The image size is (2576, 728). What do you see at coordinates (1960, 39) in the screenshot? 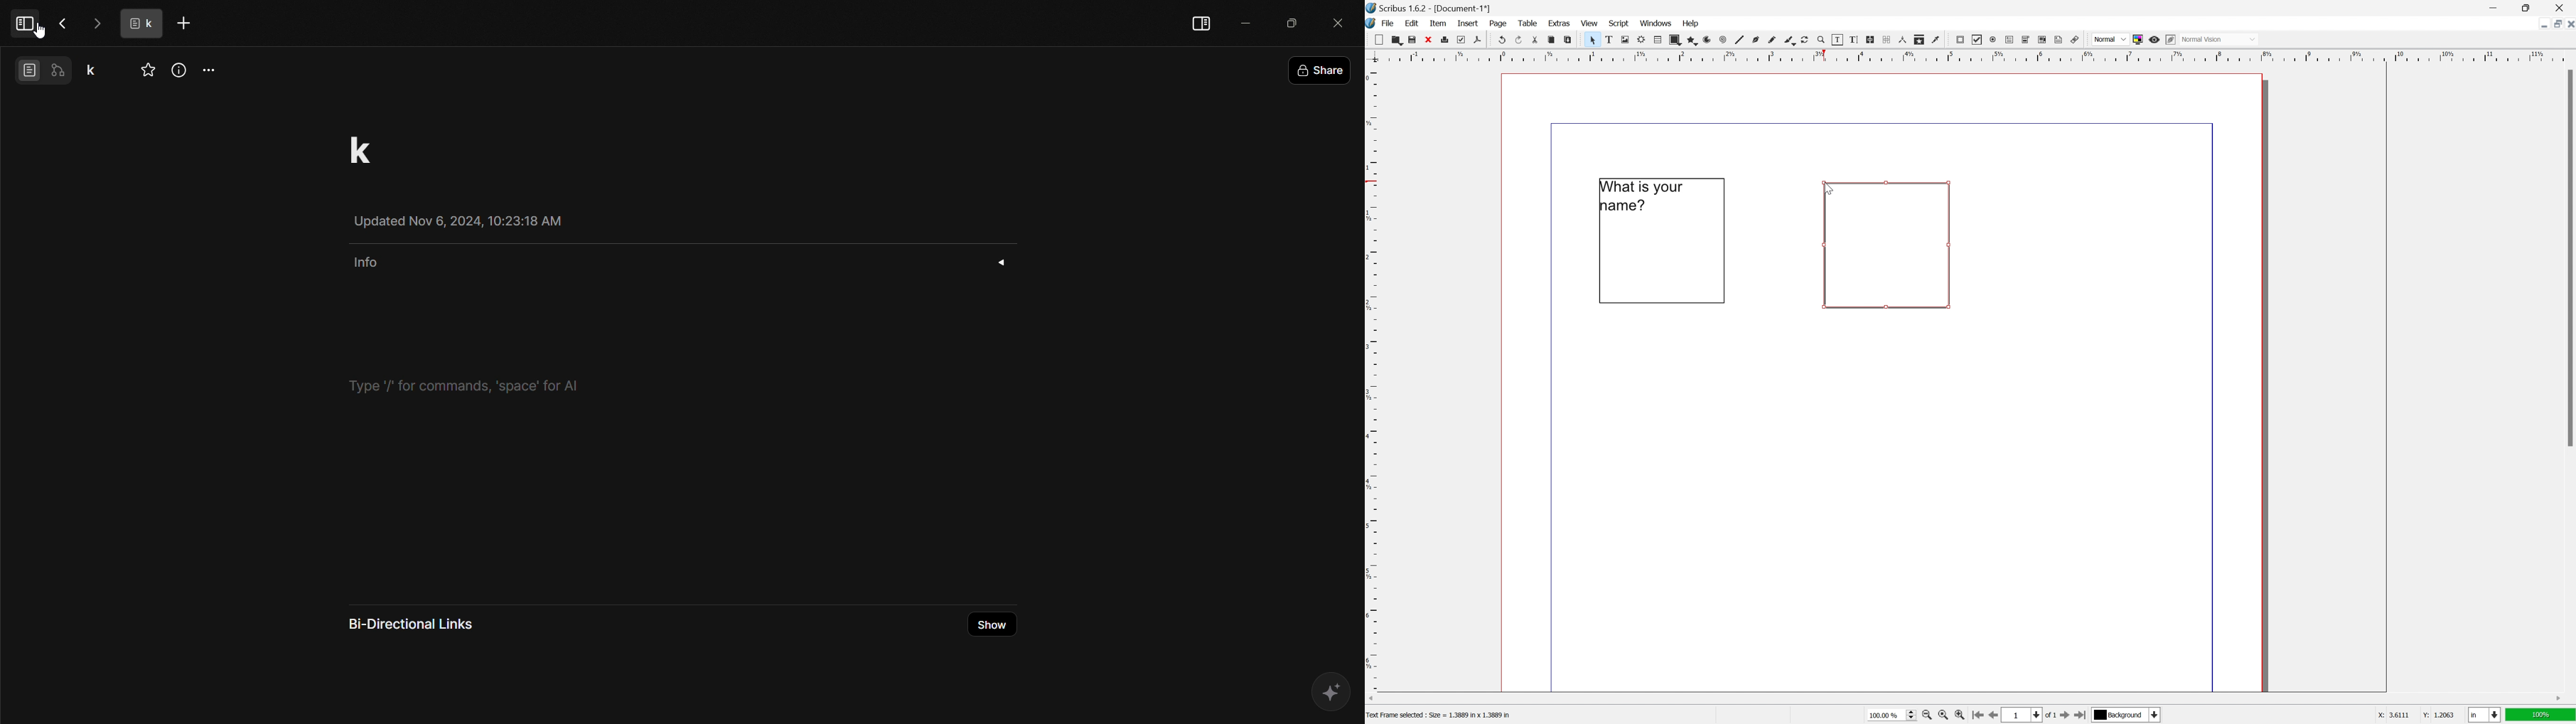
I see `pdf push button` at bounding box center [1960, 39].